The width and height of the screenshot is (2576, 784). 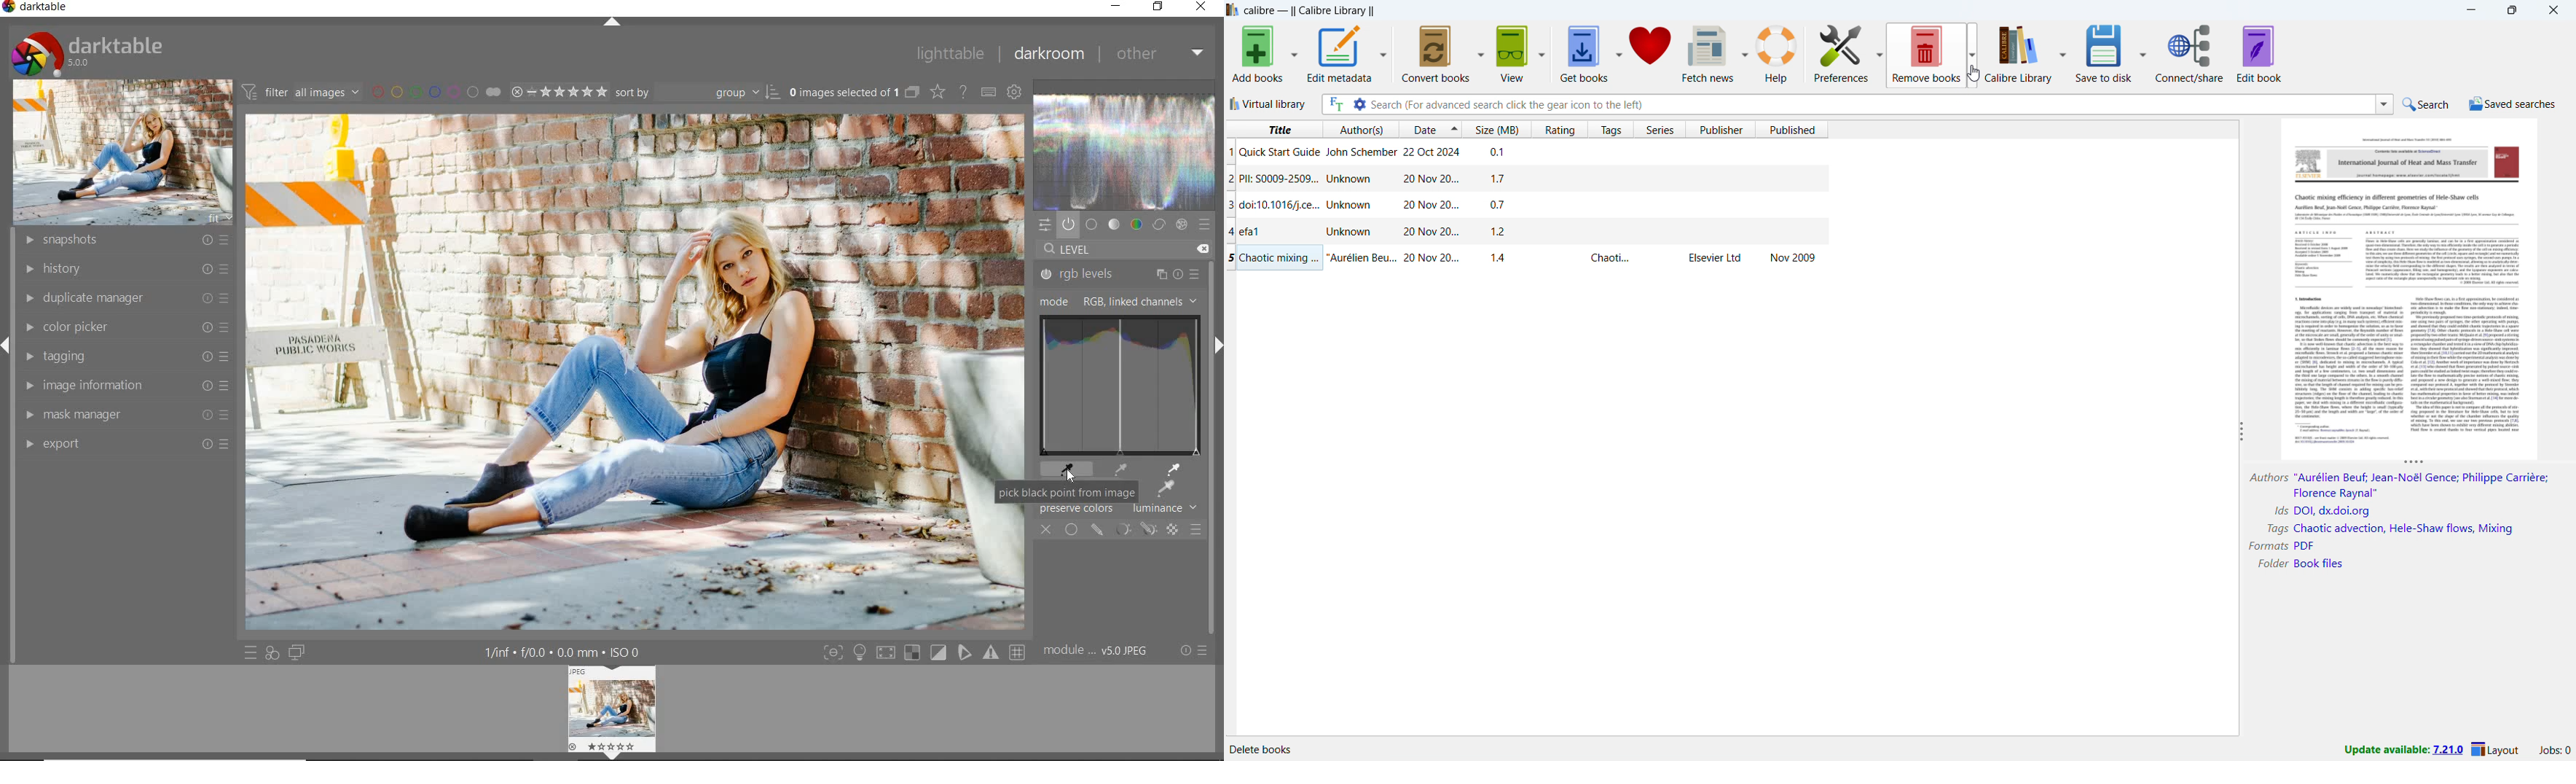 I want to click on tagging, so click(x=122, y=357).